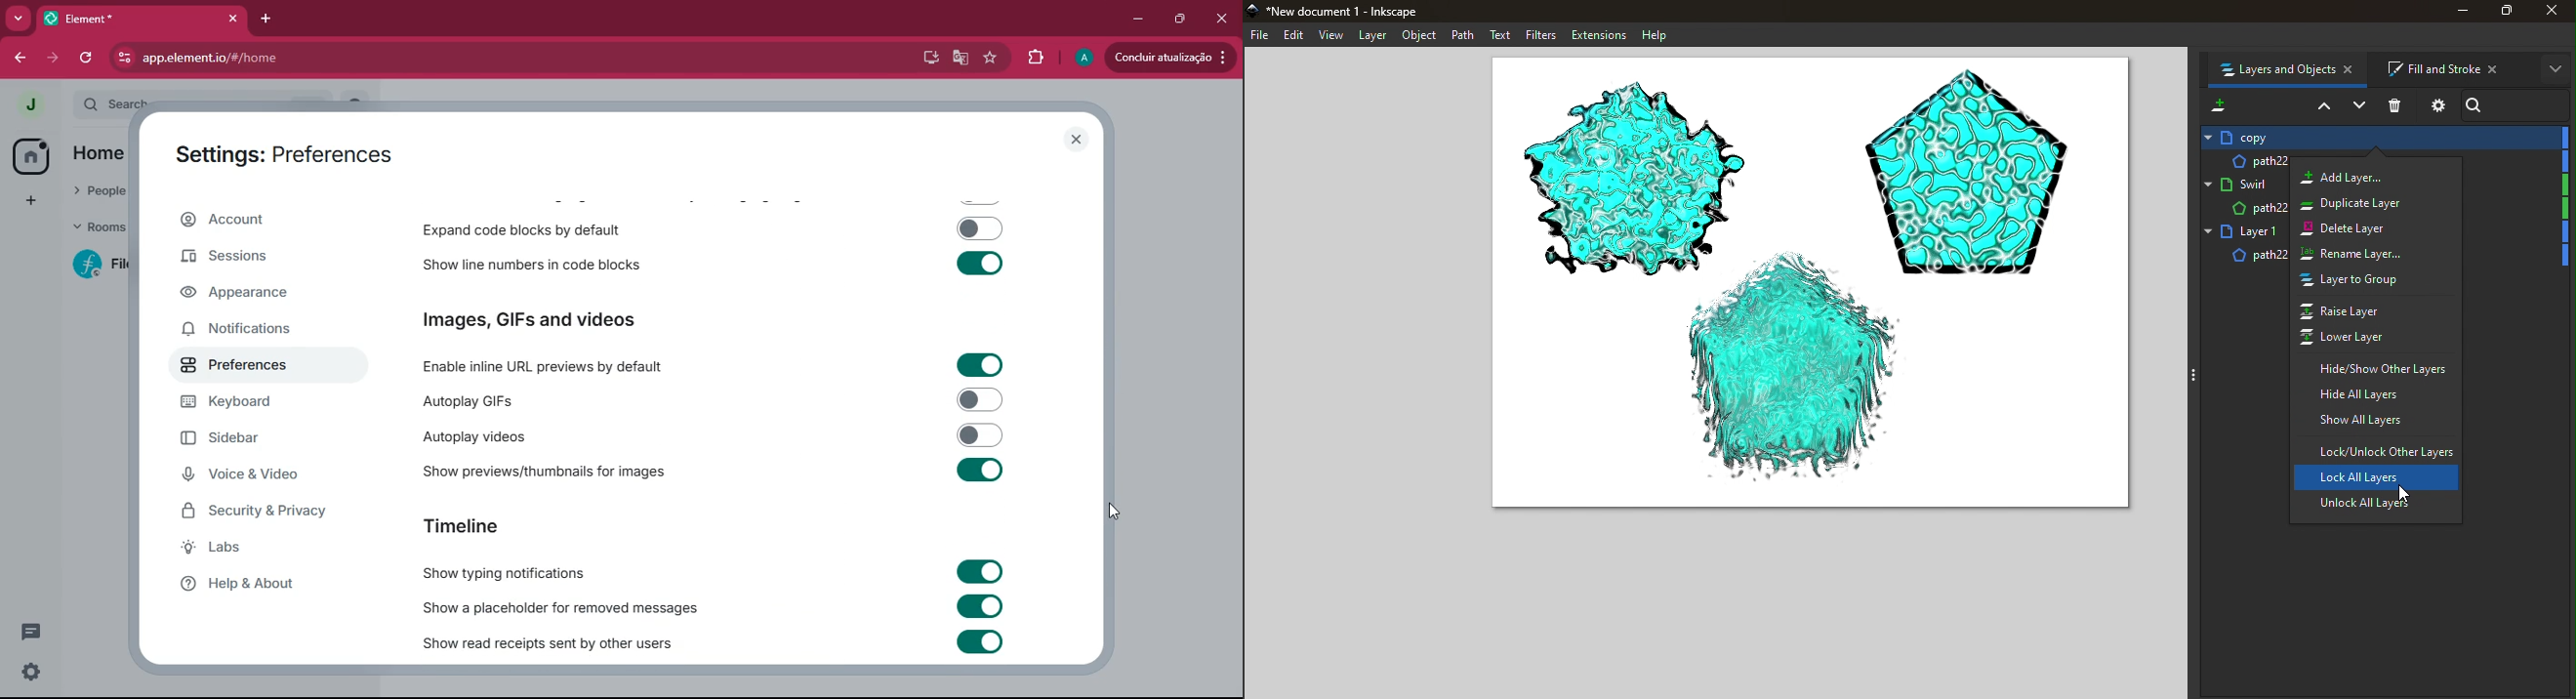 The width and height of the screenshot is (2576, 700). I want to click on Unlock all layers, so click(2373, 507).